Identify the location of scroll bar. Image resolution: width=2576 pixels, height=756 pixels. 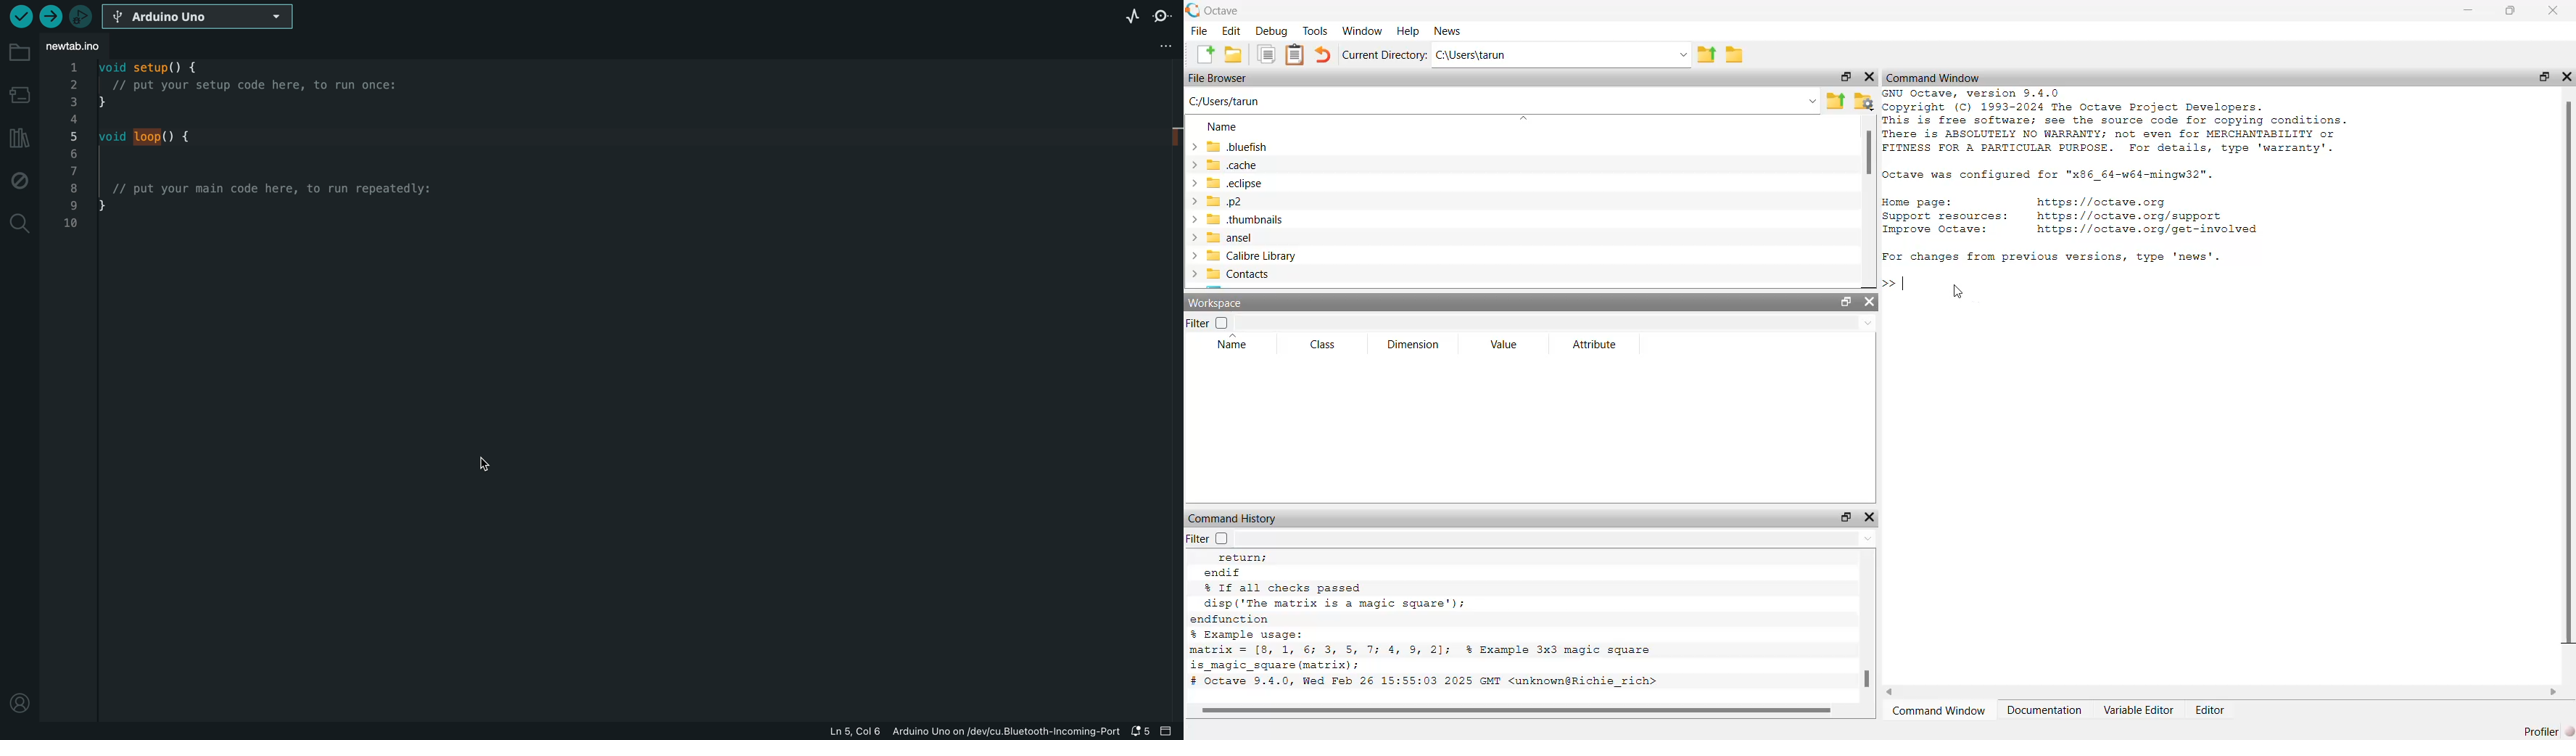
(1866, 678).